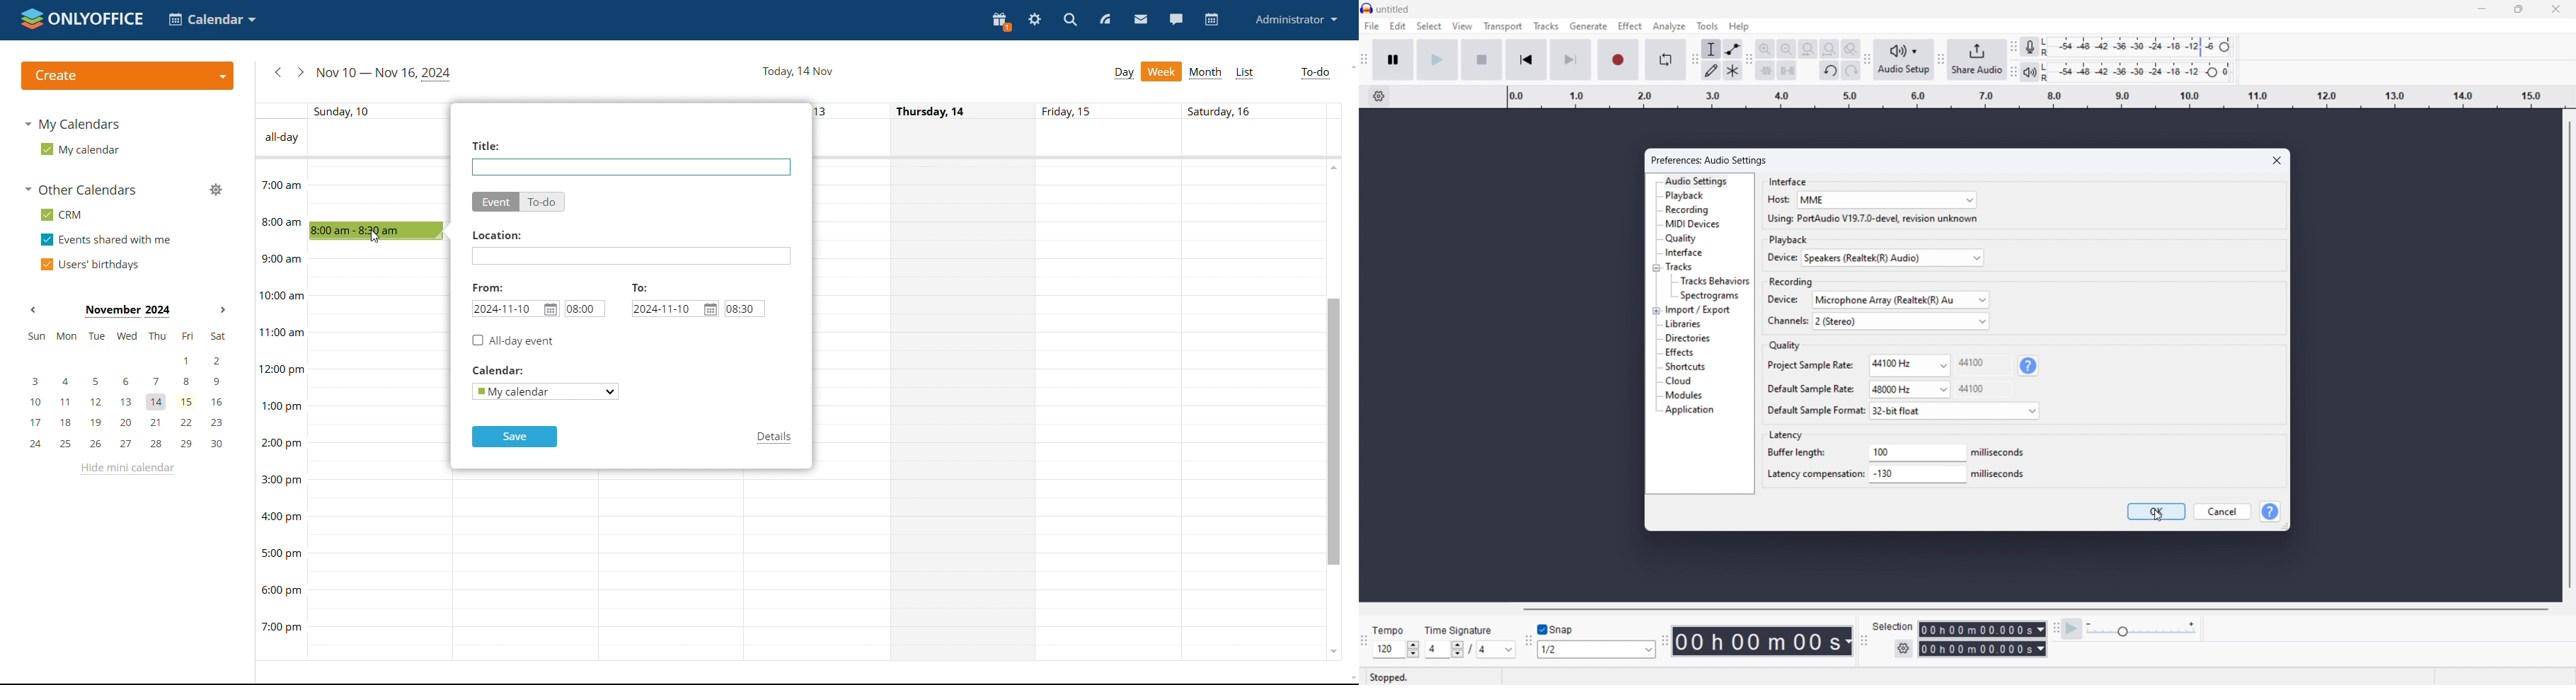 This screenshot has width=2576, height=700. What do you see at coordinates (1367, 8) in the screenshot?
I see `logo` at bounding box center [1367, 8].